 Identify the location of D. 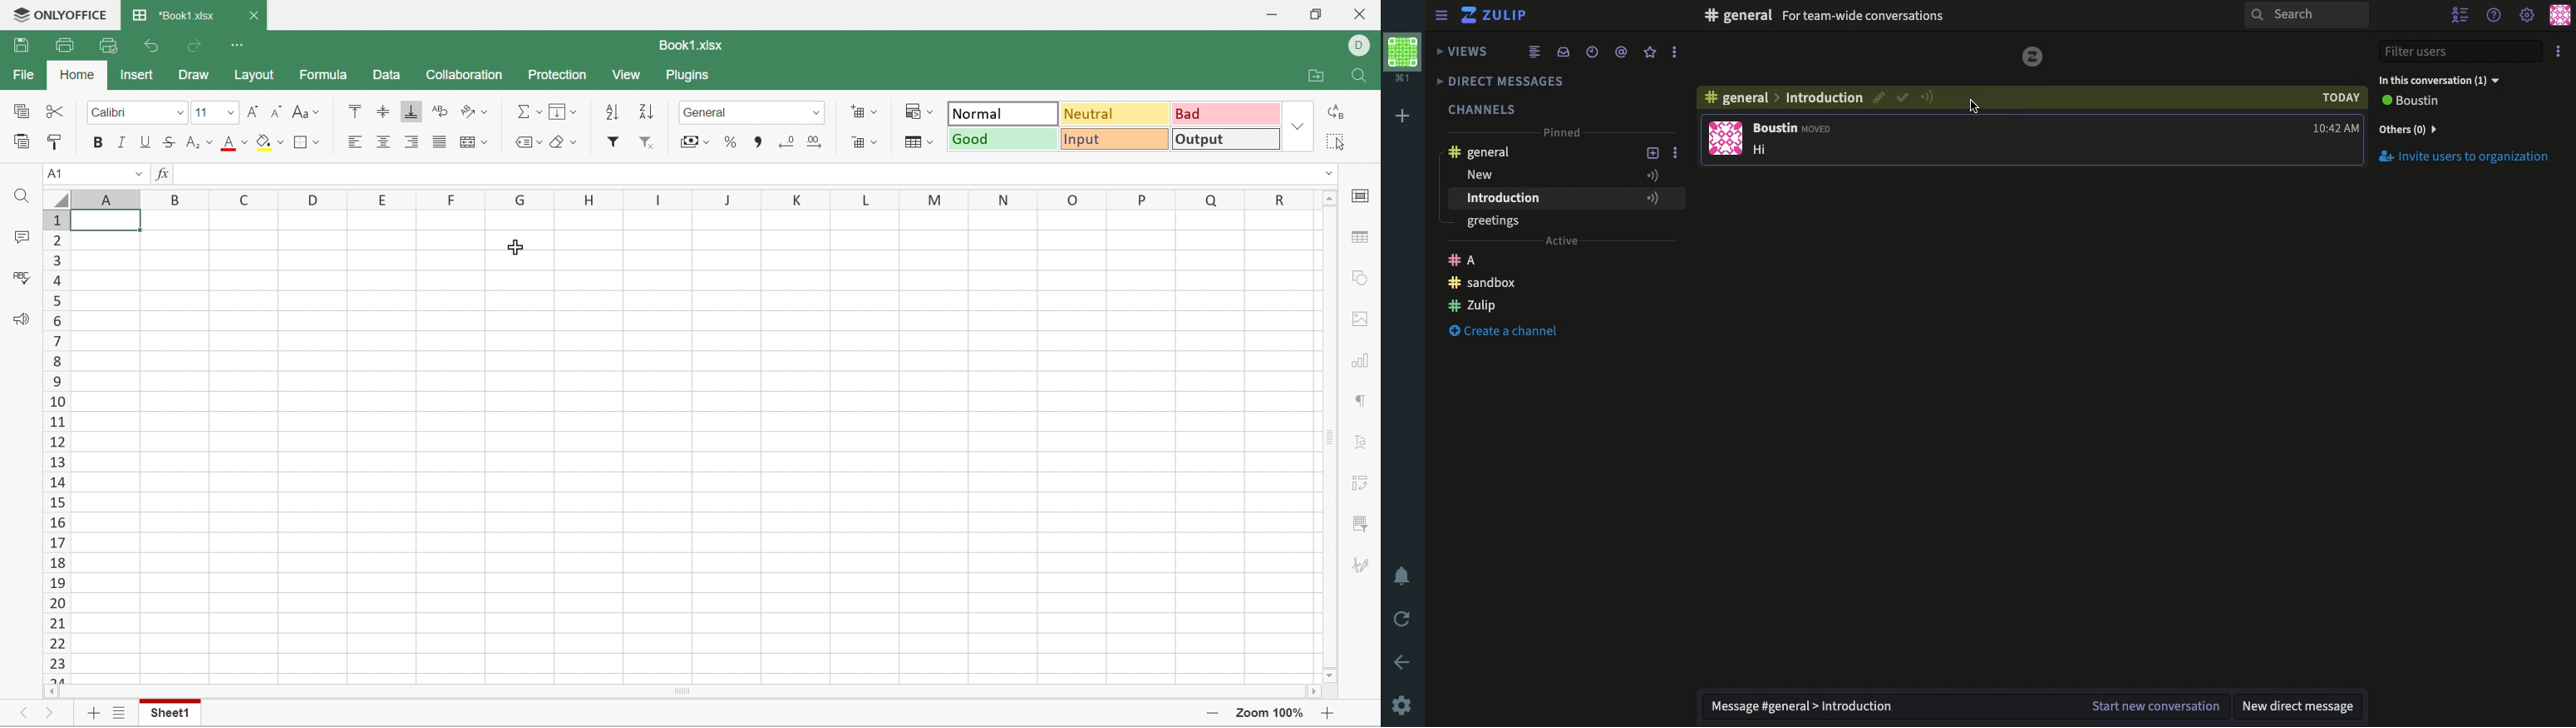
(315, 199).